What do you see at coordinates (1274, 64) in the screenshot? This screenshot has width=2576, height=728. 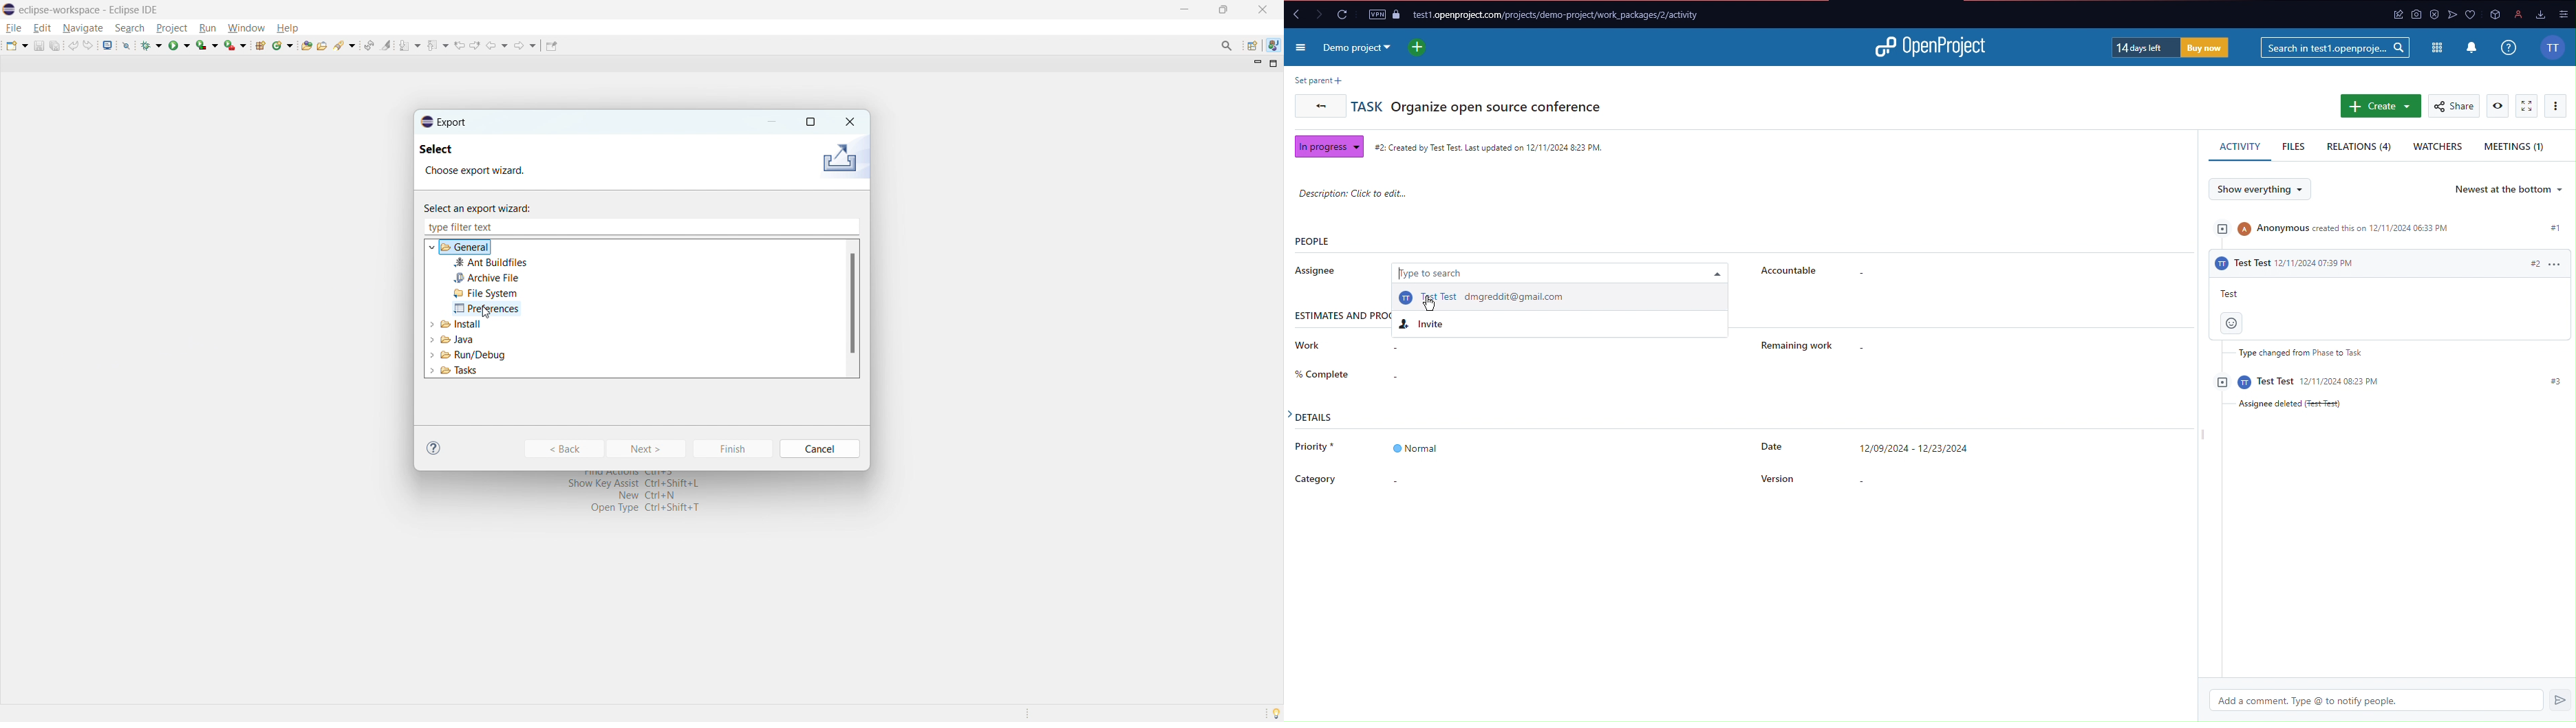 I see `maximize view` at bounding box center [1274, 64].